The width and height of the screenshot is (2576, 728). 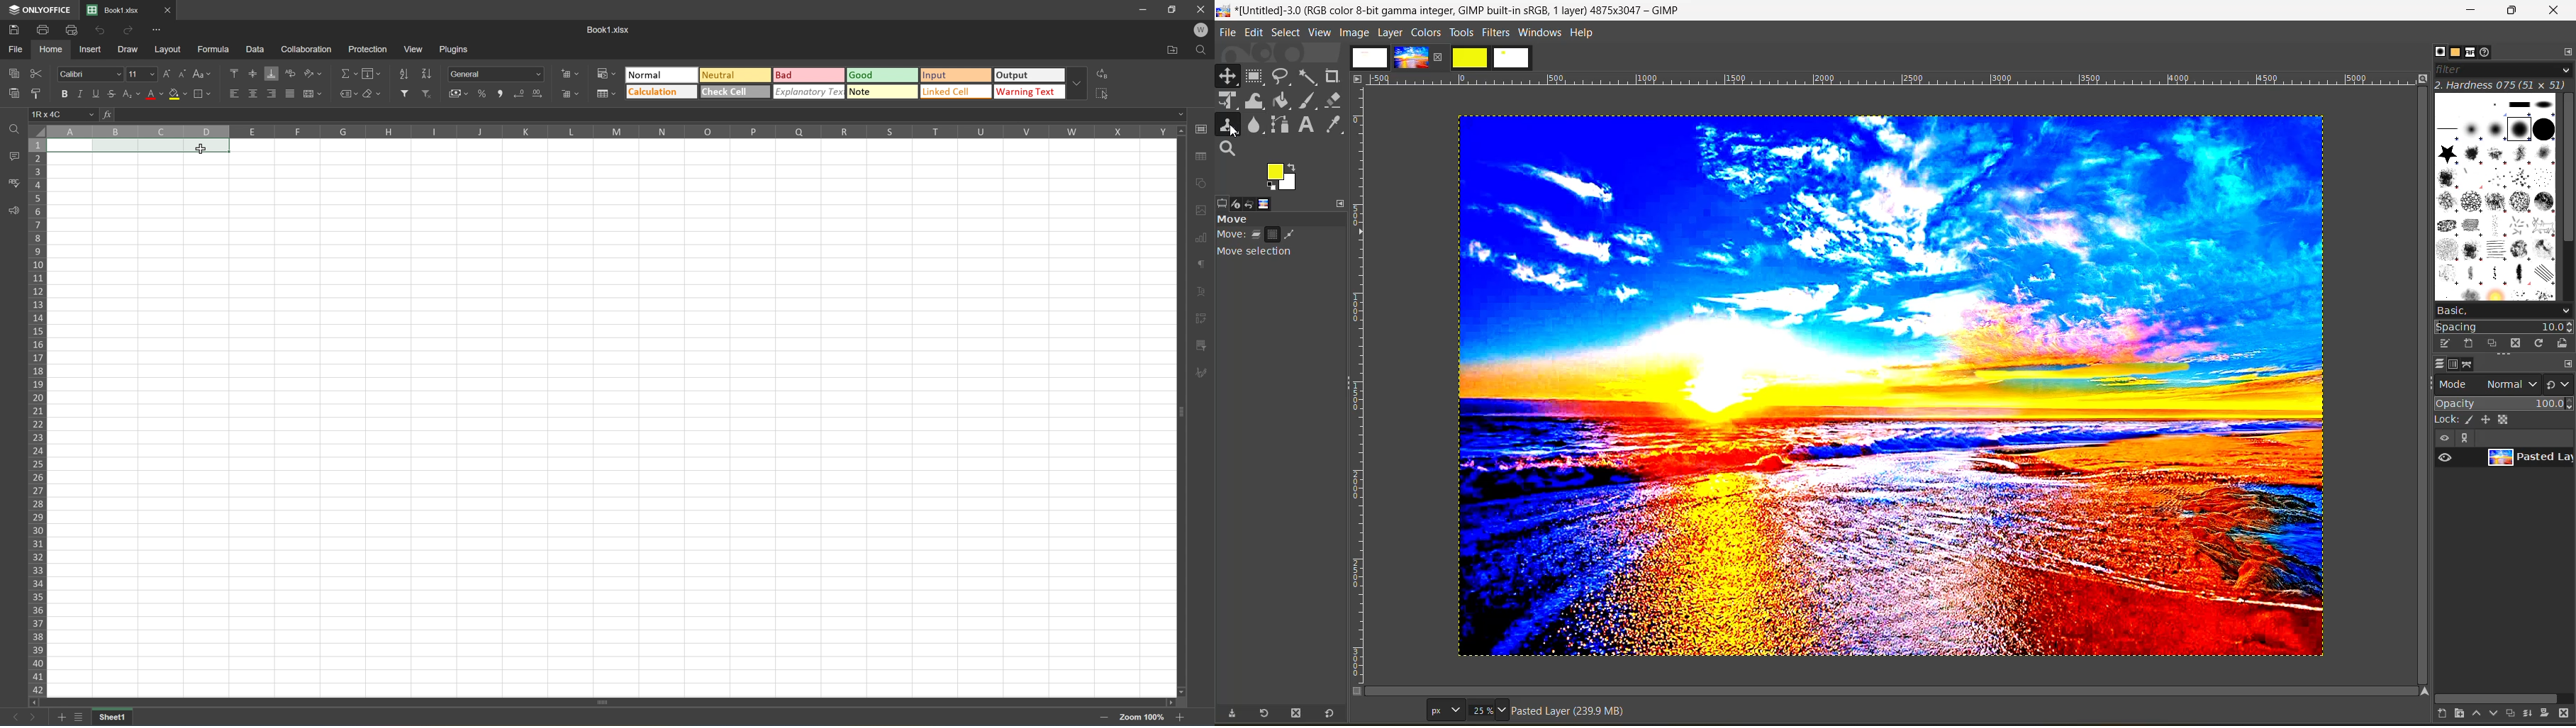 I want to click on Note, so click(x=881, y=92).